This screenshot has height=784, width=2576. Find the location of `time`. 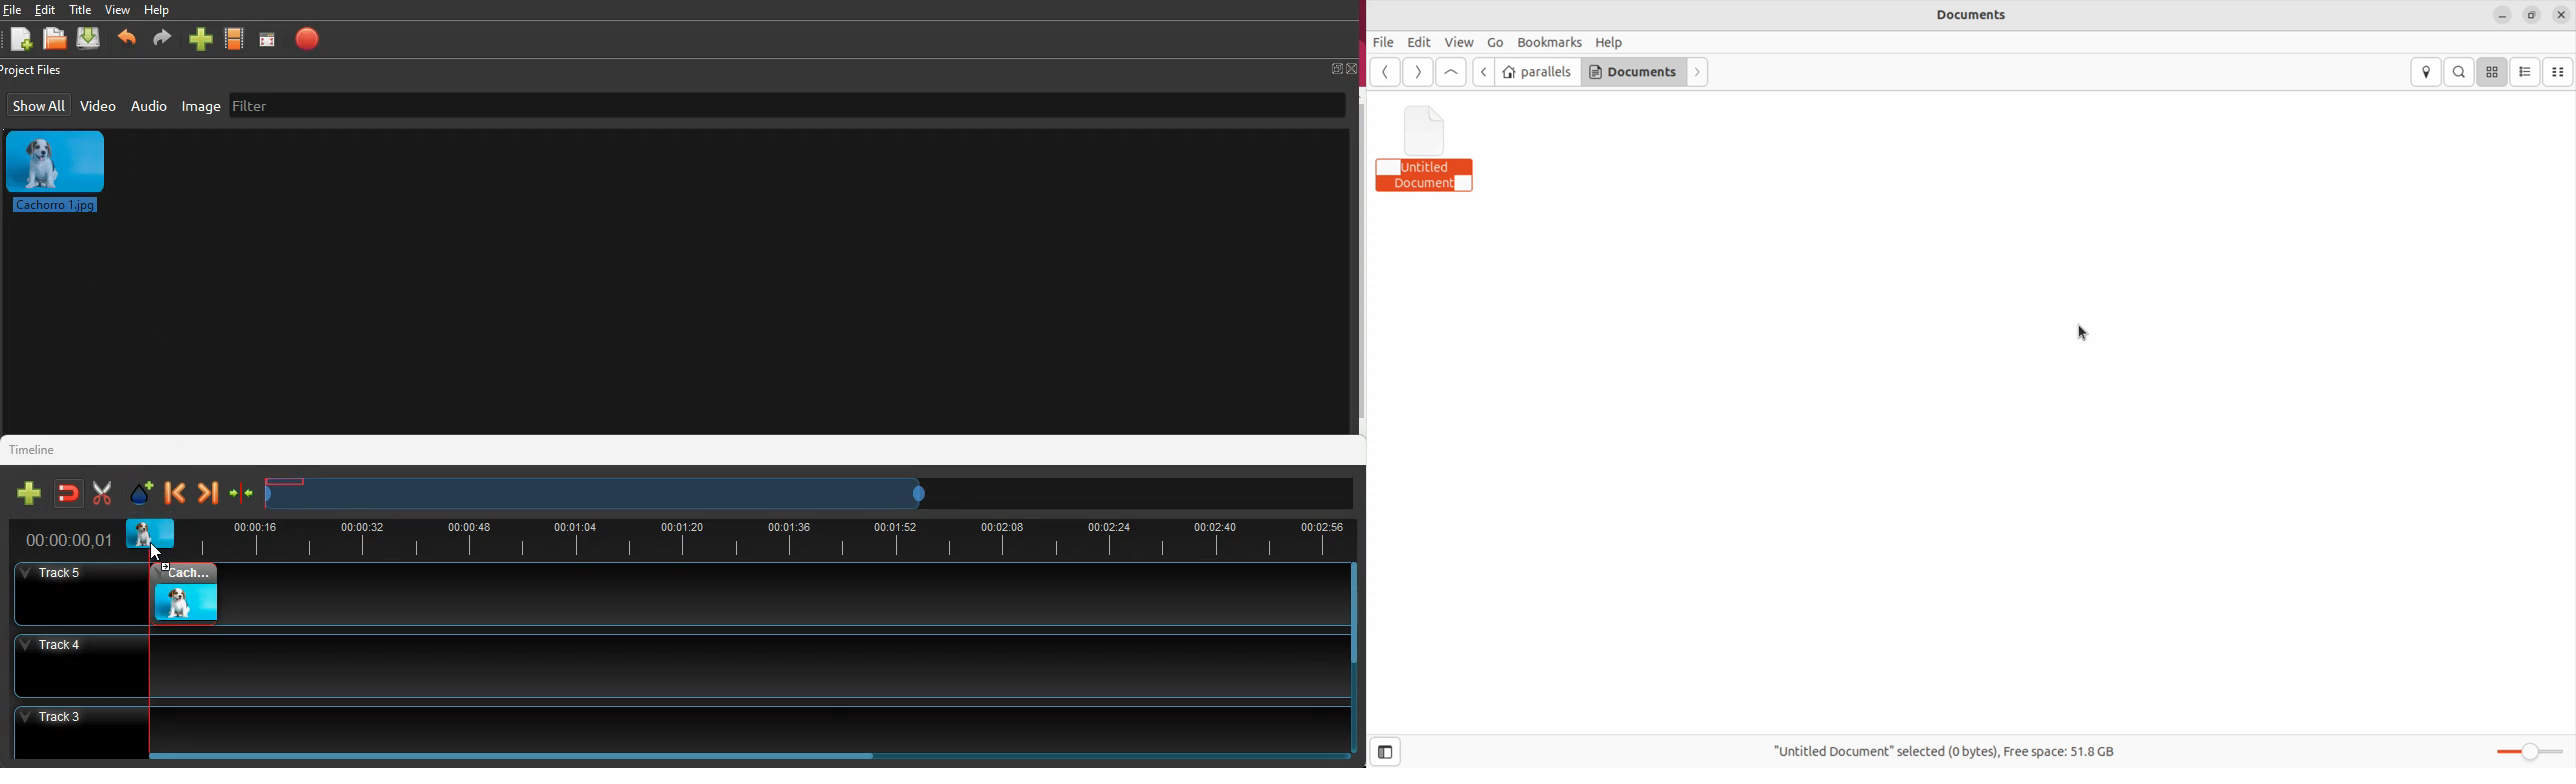

time is located at coordinates (54, 536).